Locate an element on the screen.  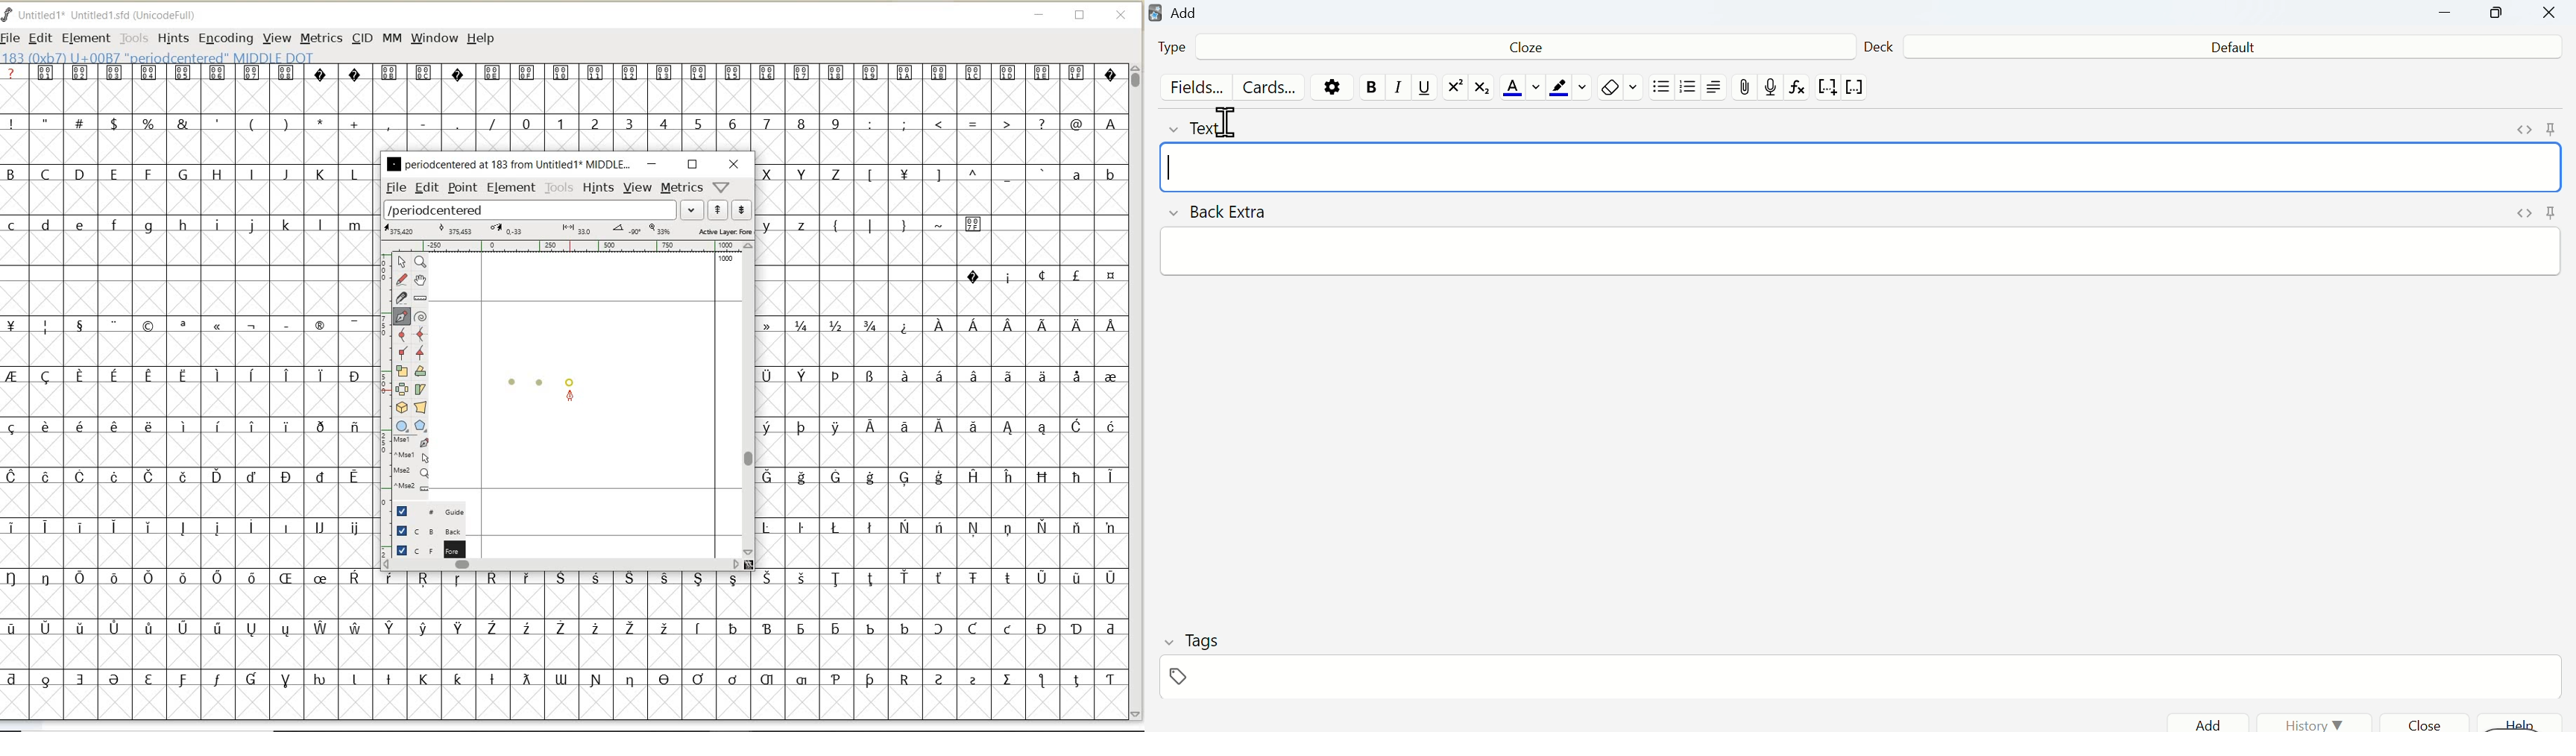
edit is located at coordinates (426, 187).